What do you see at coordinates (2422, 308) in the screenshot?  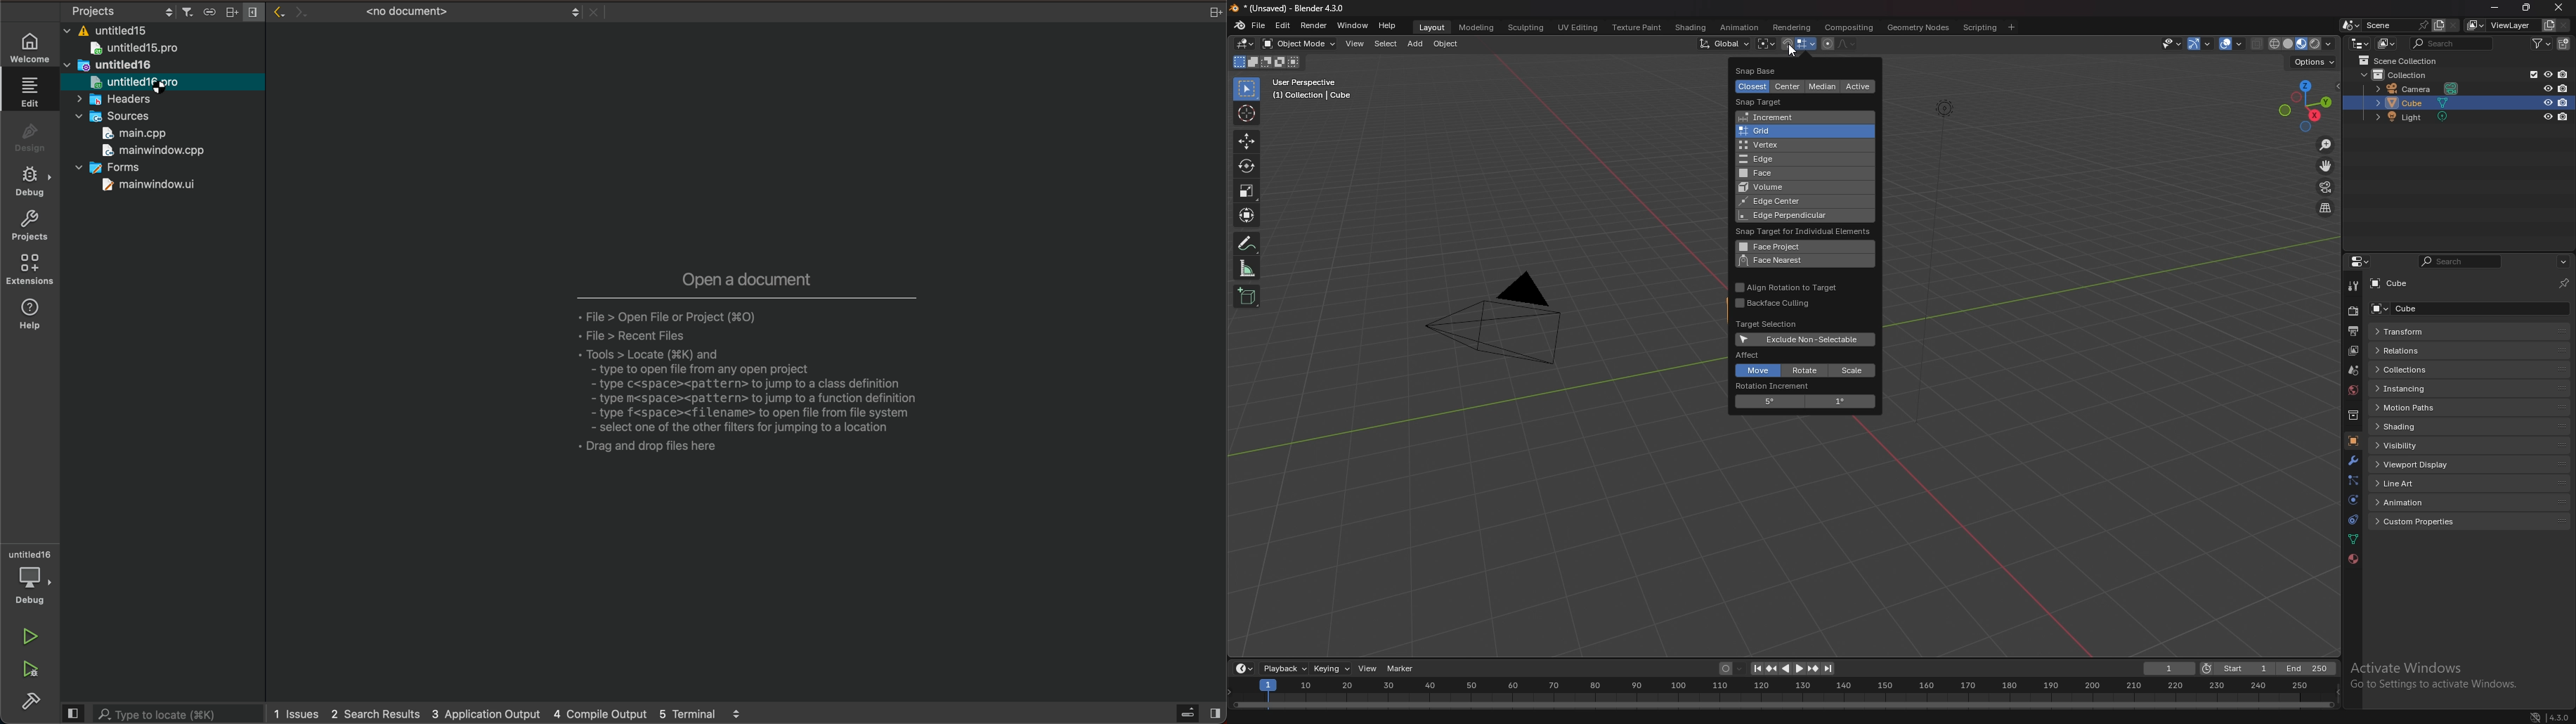 I see `cube` at bounding box center [2422, 308].